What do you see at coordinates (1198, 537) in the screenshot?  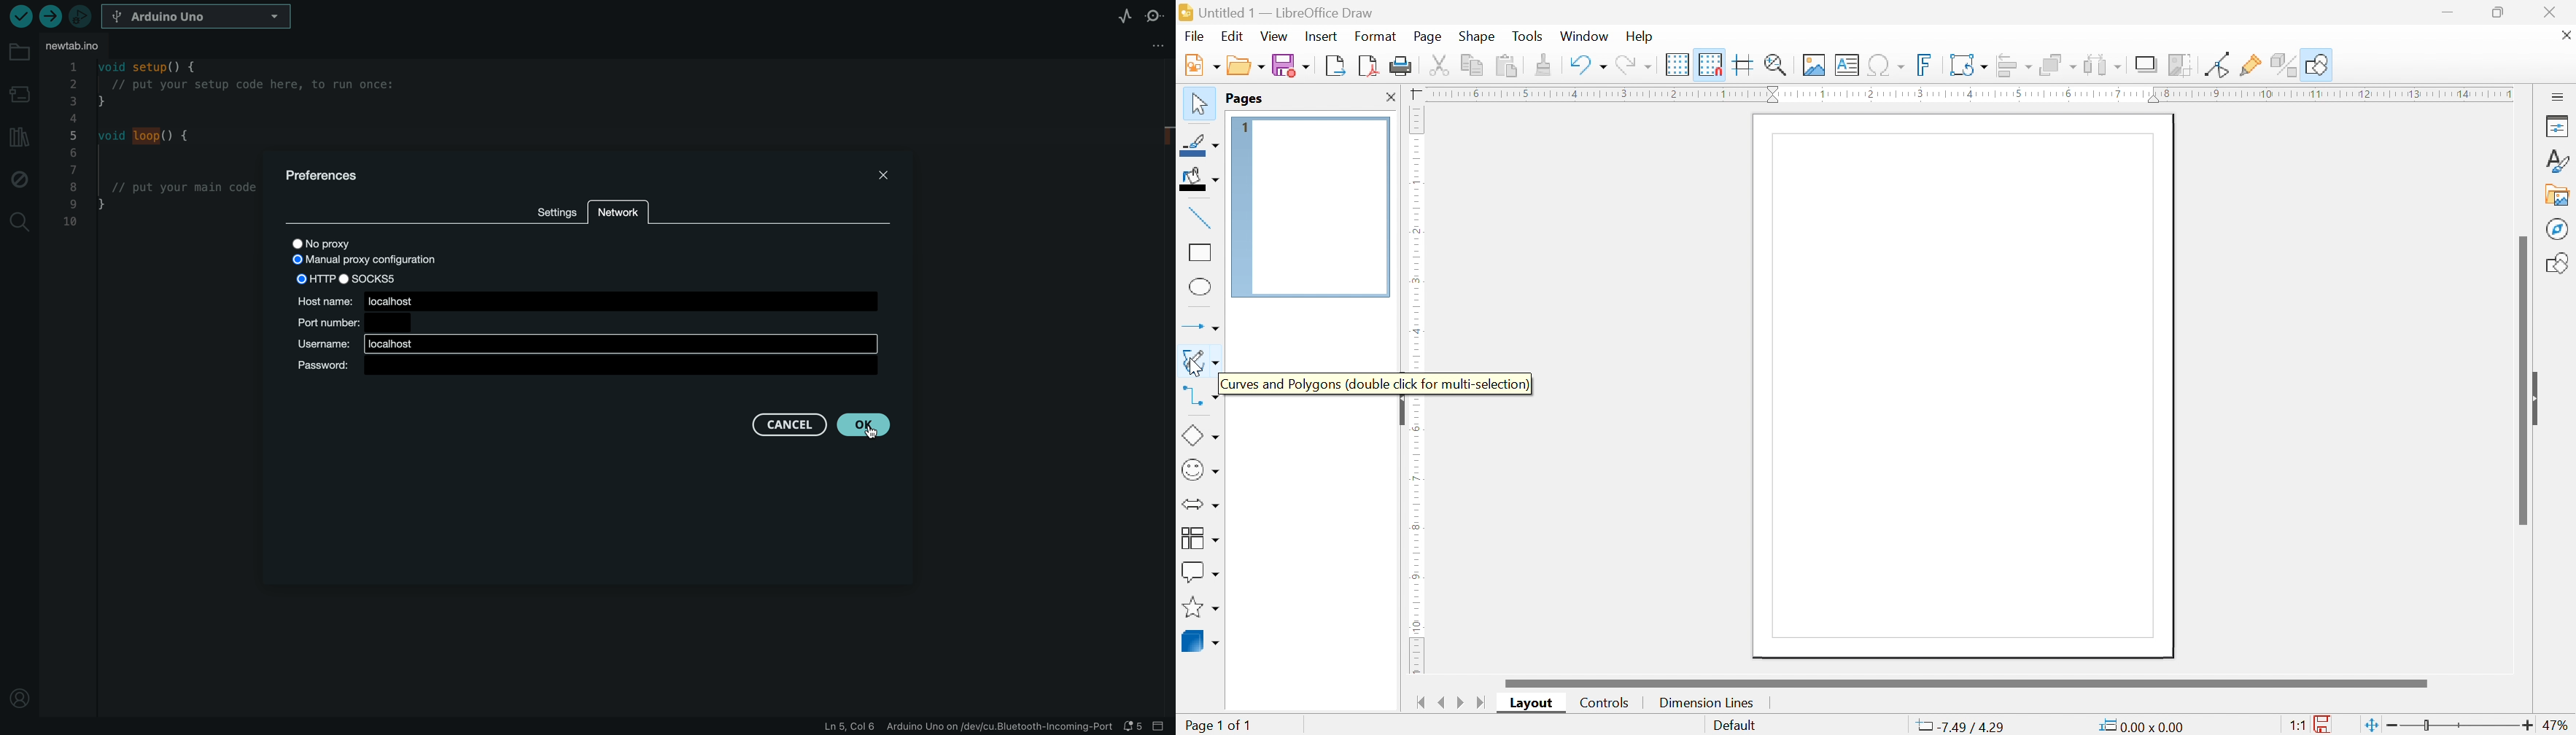 I see `flowcharts` at bounding box center [1198, 537].